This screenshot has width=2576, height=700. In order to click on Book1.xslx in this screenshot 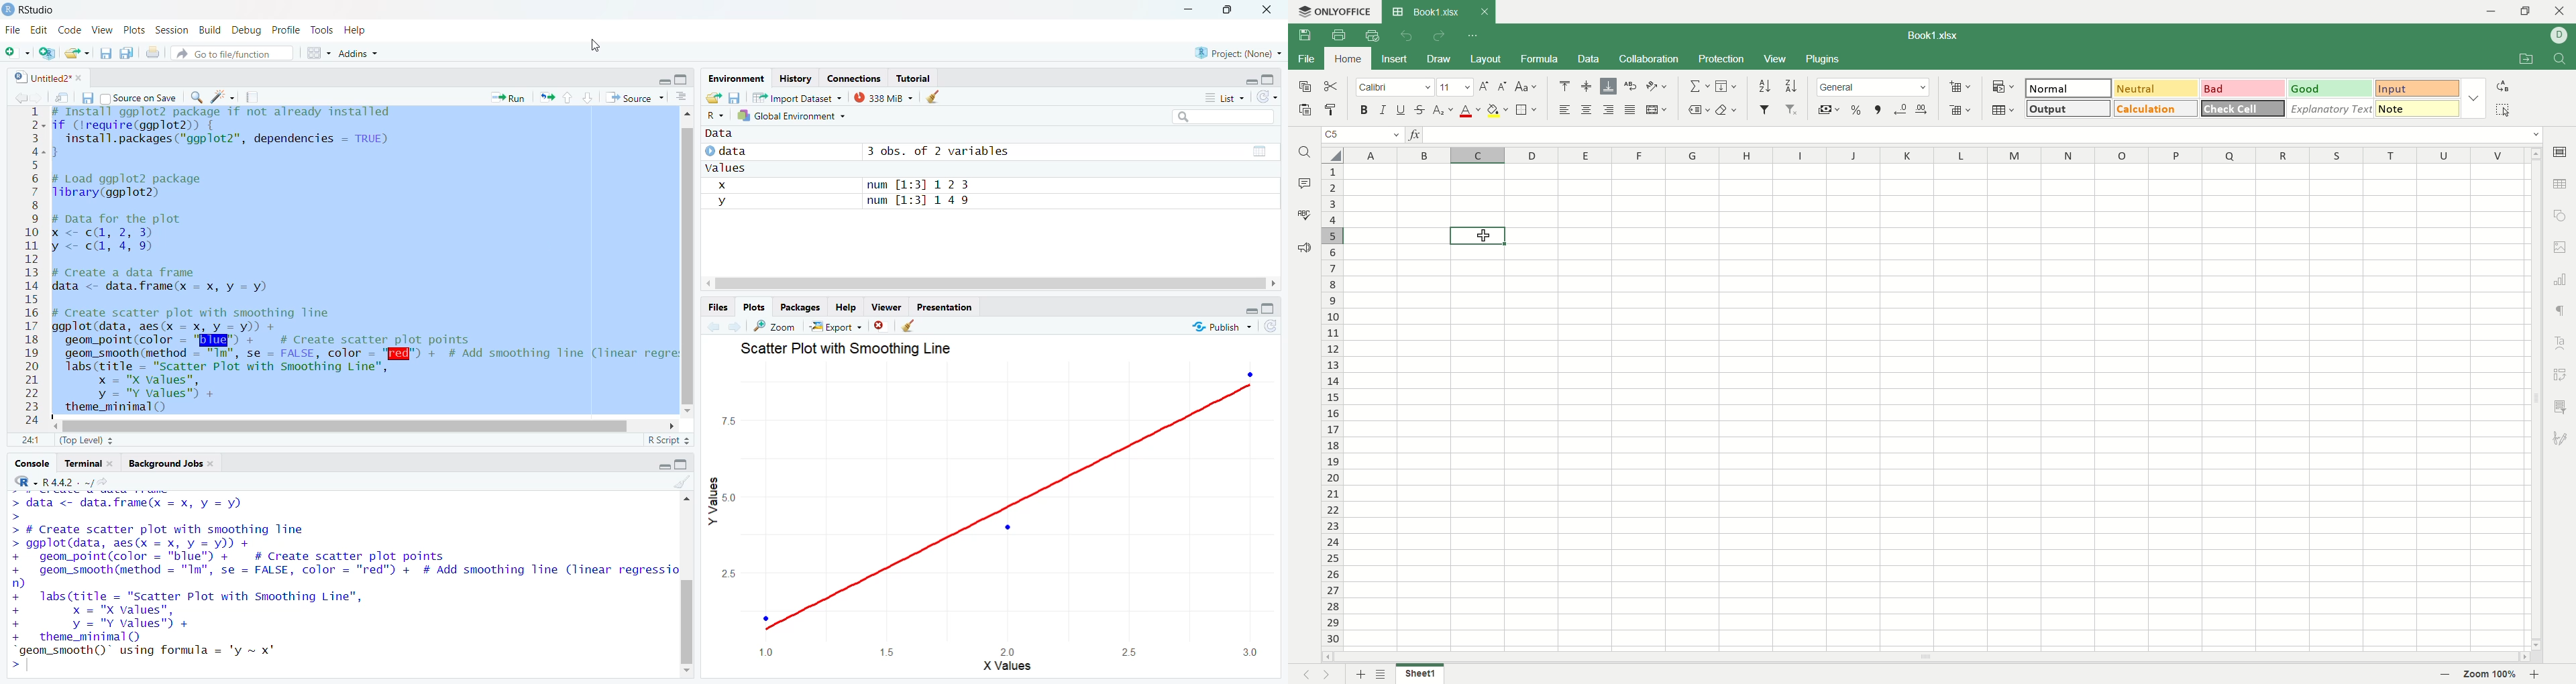, I will do `click(1438, 11)`.